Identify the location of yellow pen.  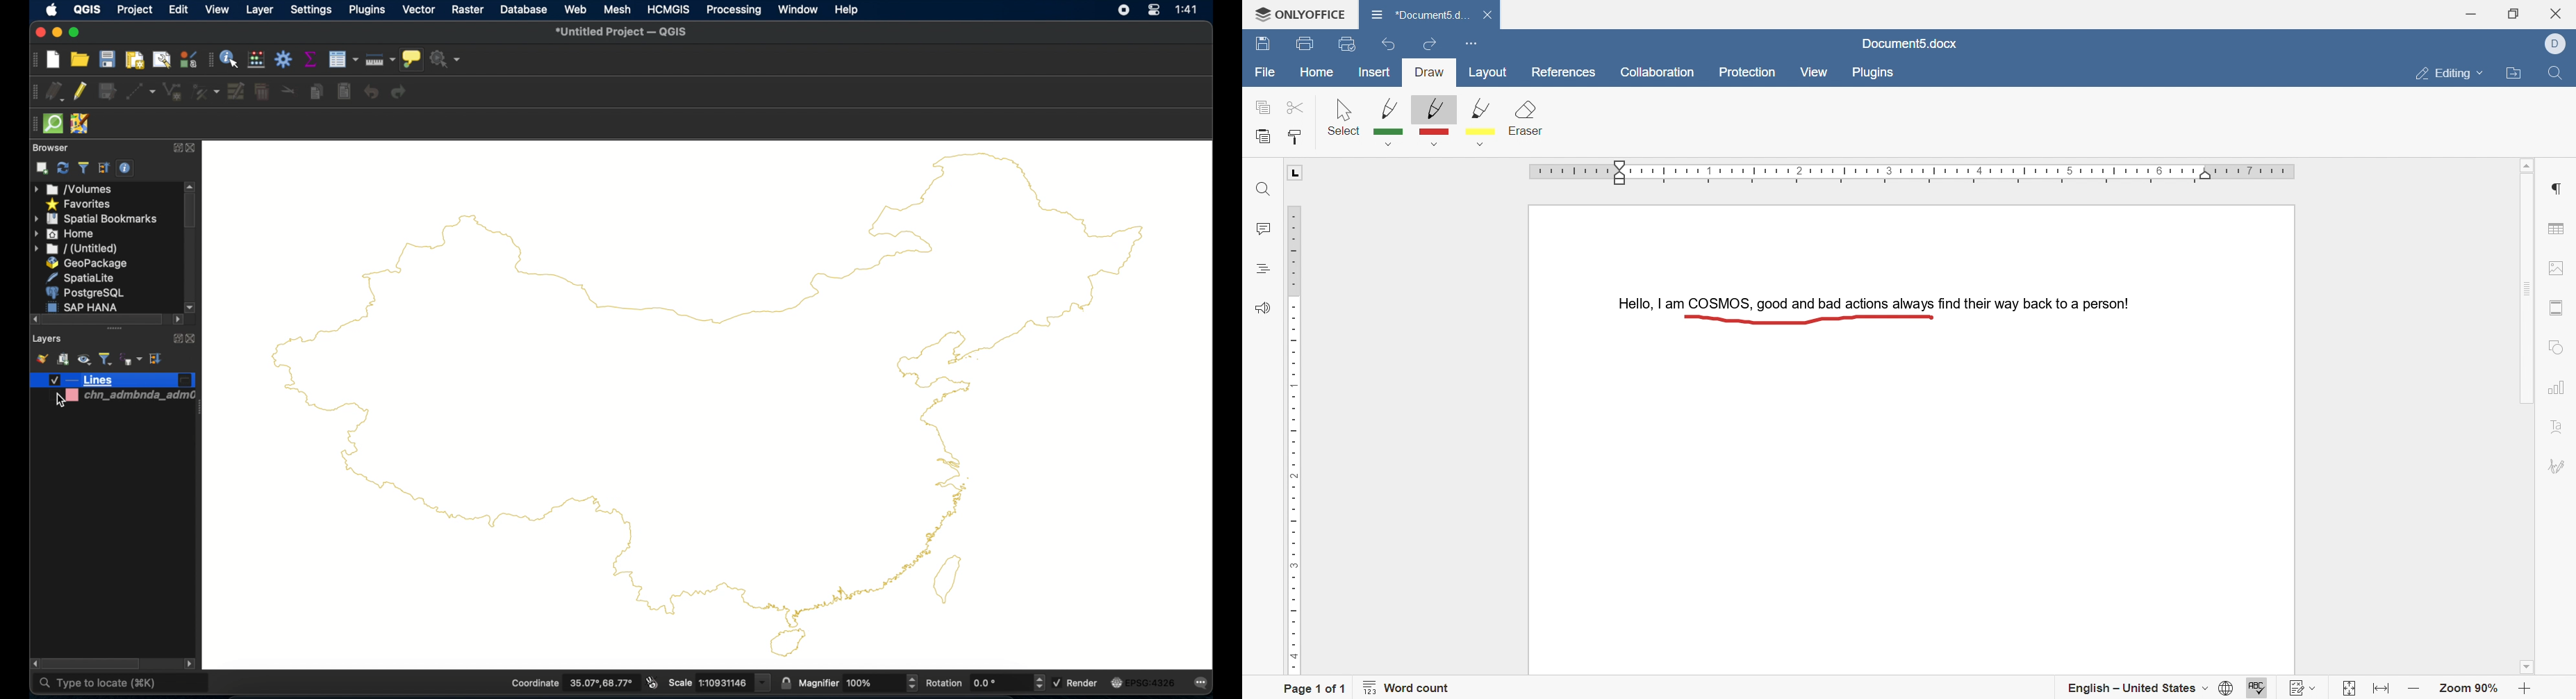
(1486, 124).